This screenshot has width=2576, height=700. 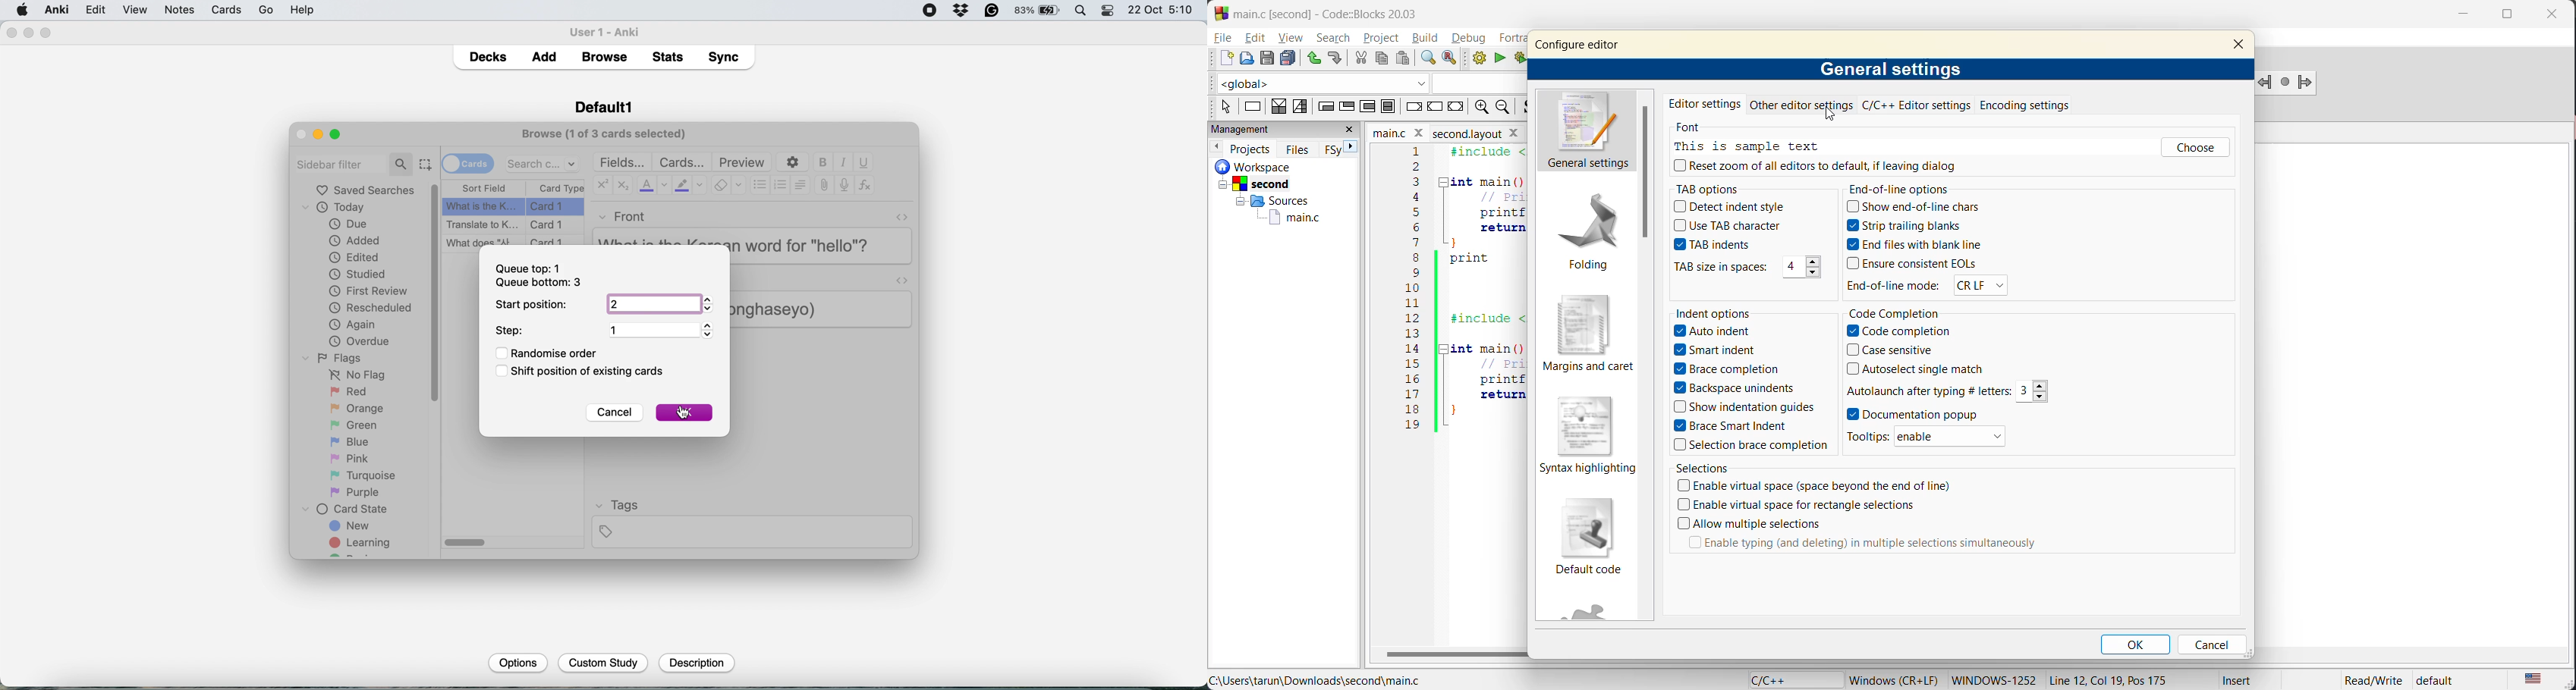 What do you see at coordinates (301, 134) in the screenshot?
I see `close` at bounding box center [301, 134].